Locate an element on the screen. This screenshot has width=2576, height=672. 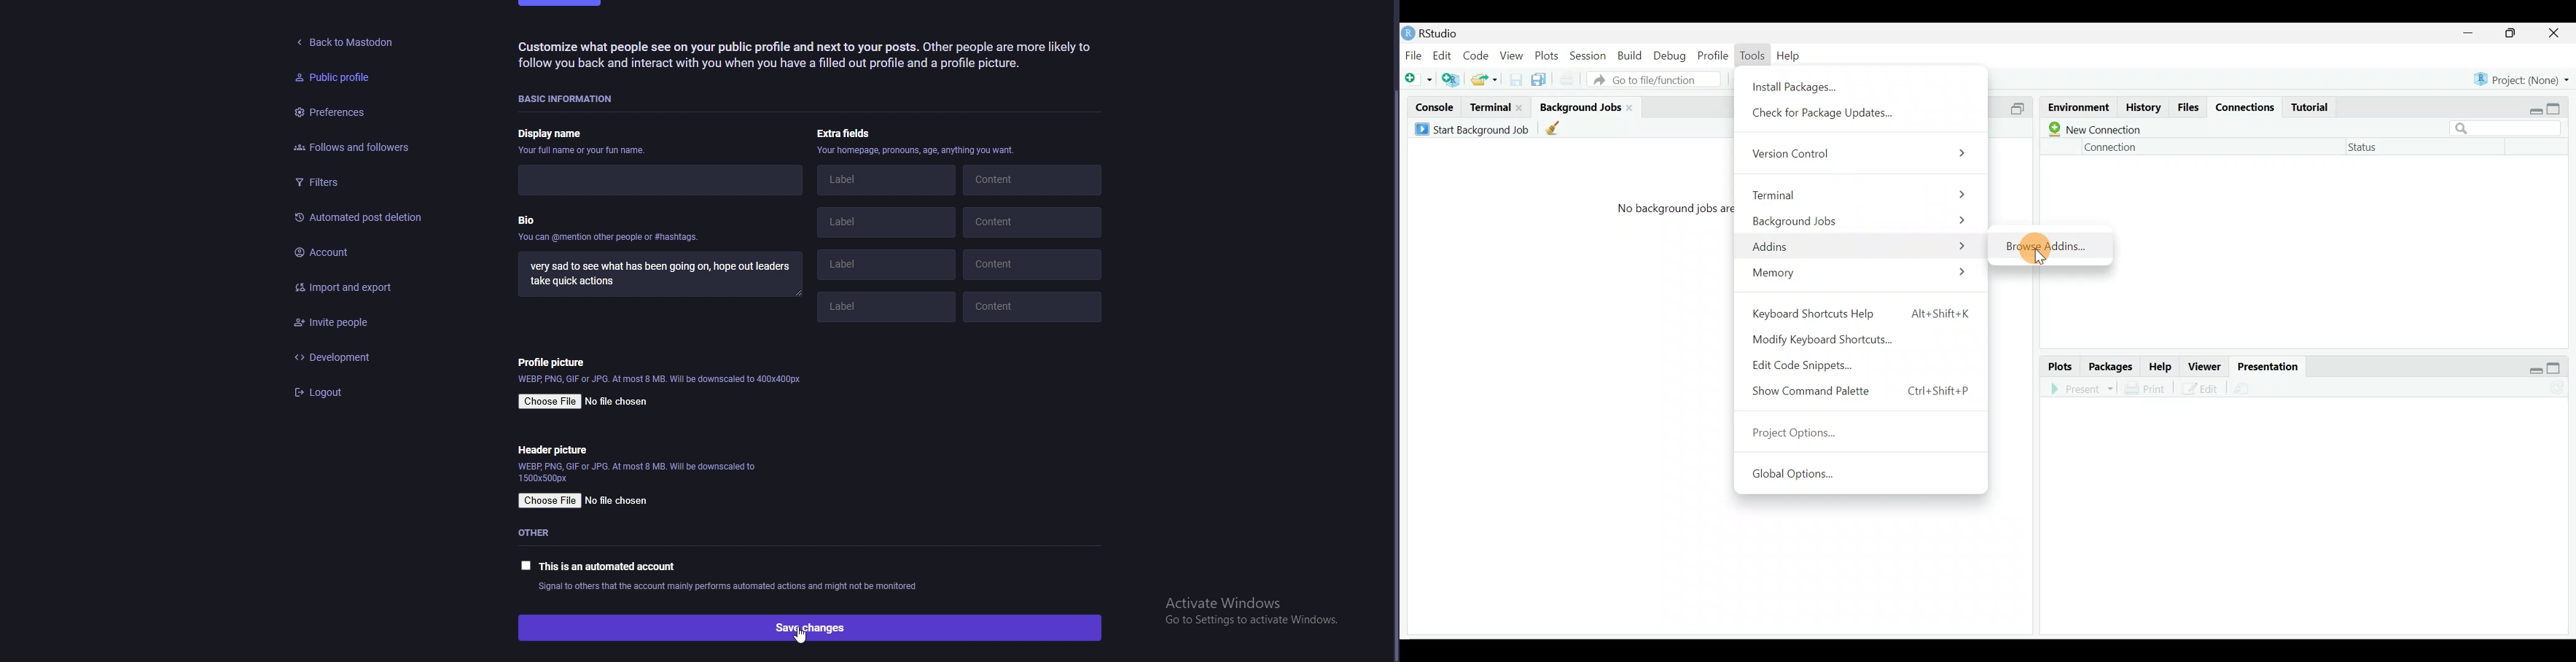
New connection is located at coordinates (2096, 127).